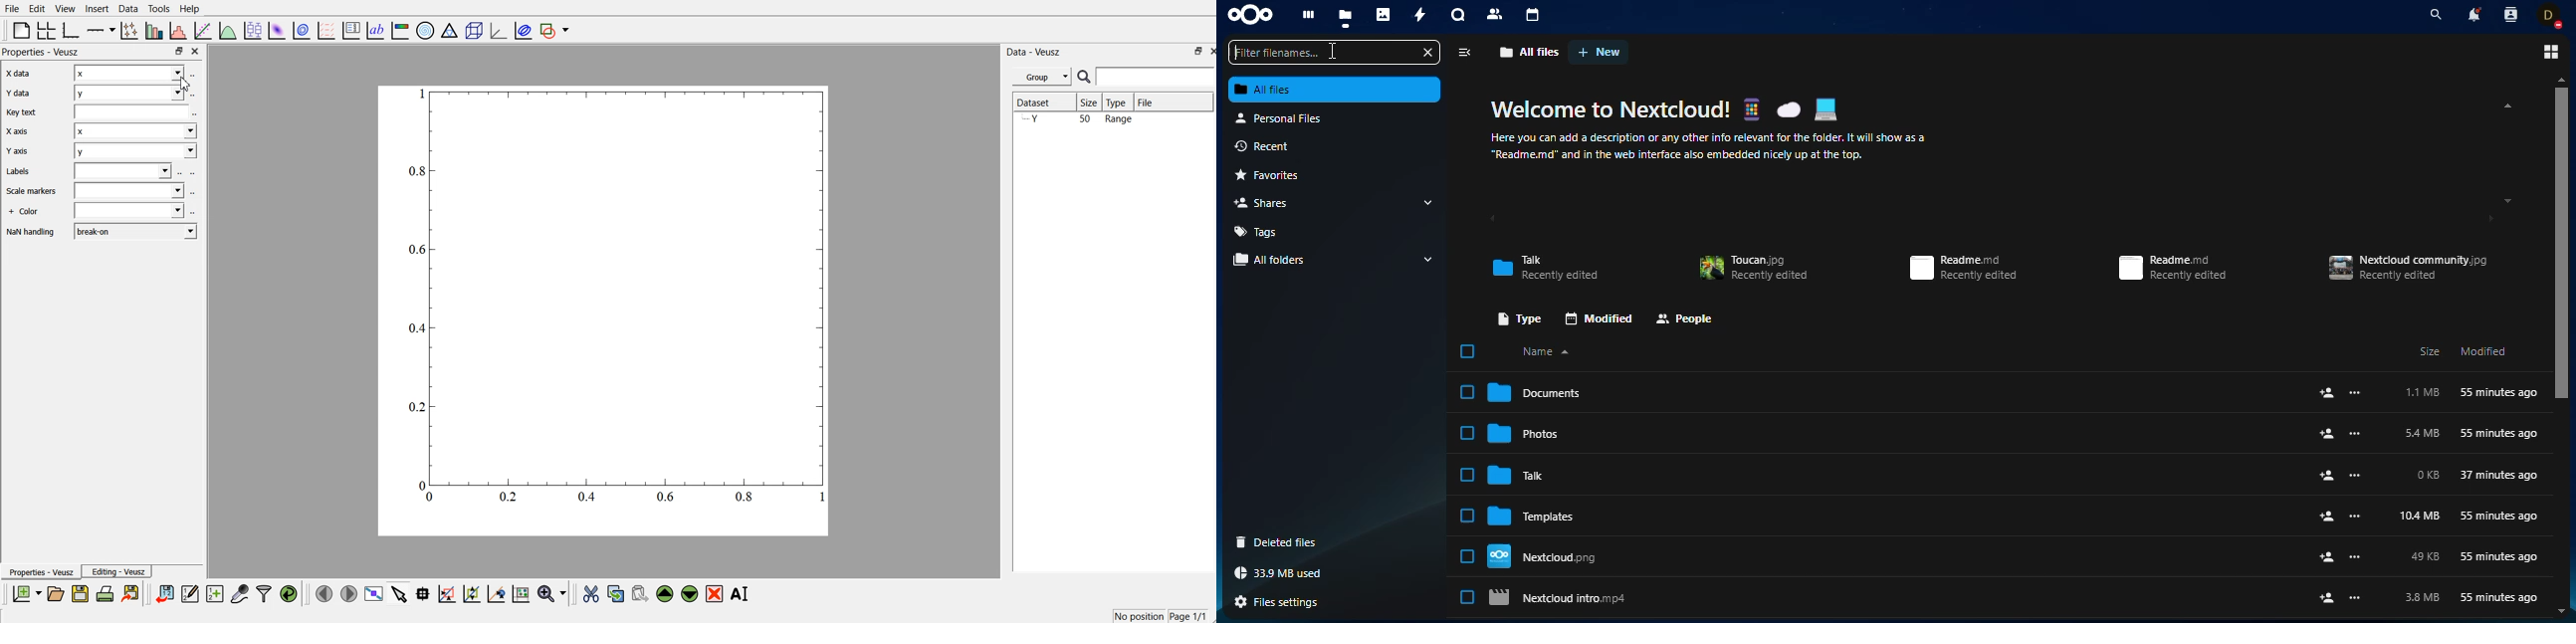 The image size is (2576, 644). What do you see at coordinates (155, 29) in the screenshot?
I see `bar chart` at bounding box center [155, 29].